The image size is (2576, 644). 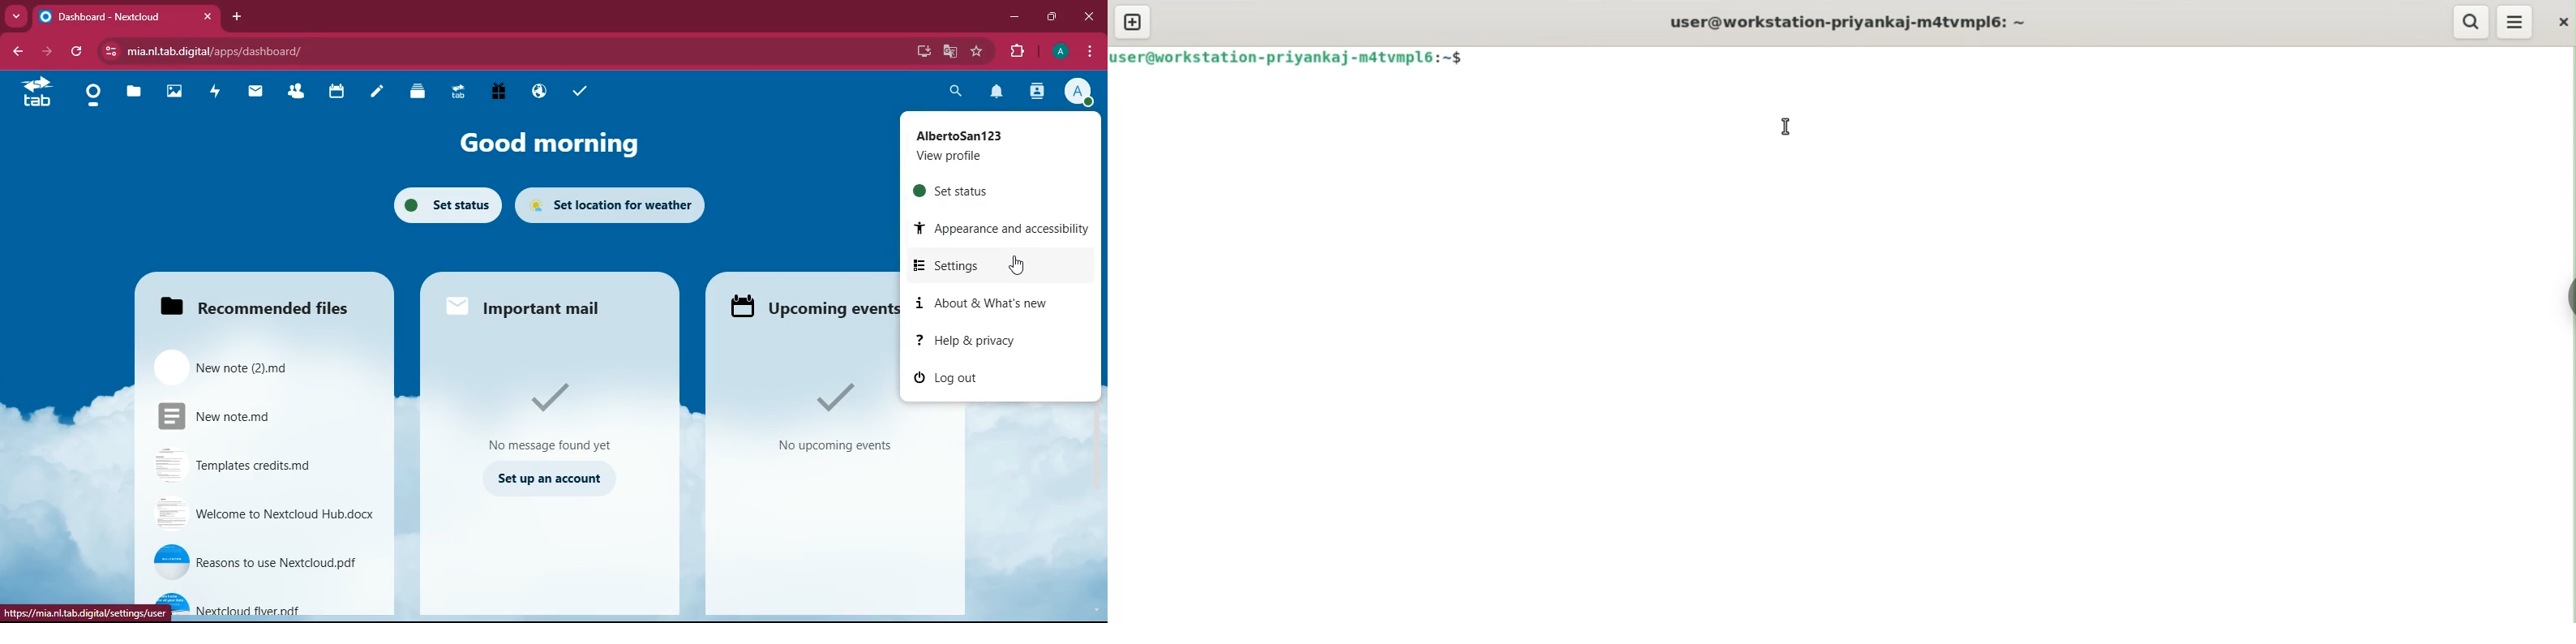 I want to click on images, so click(x=178, y=93).